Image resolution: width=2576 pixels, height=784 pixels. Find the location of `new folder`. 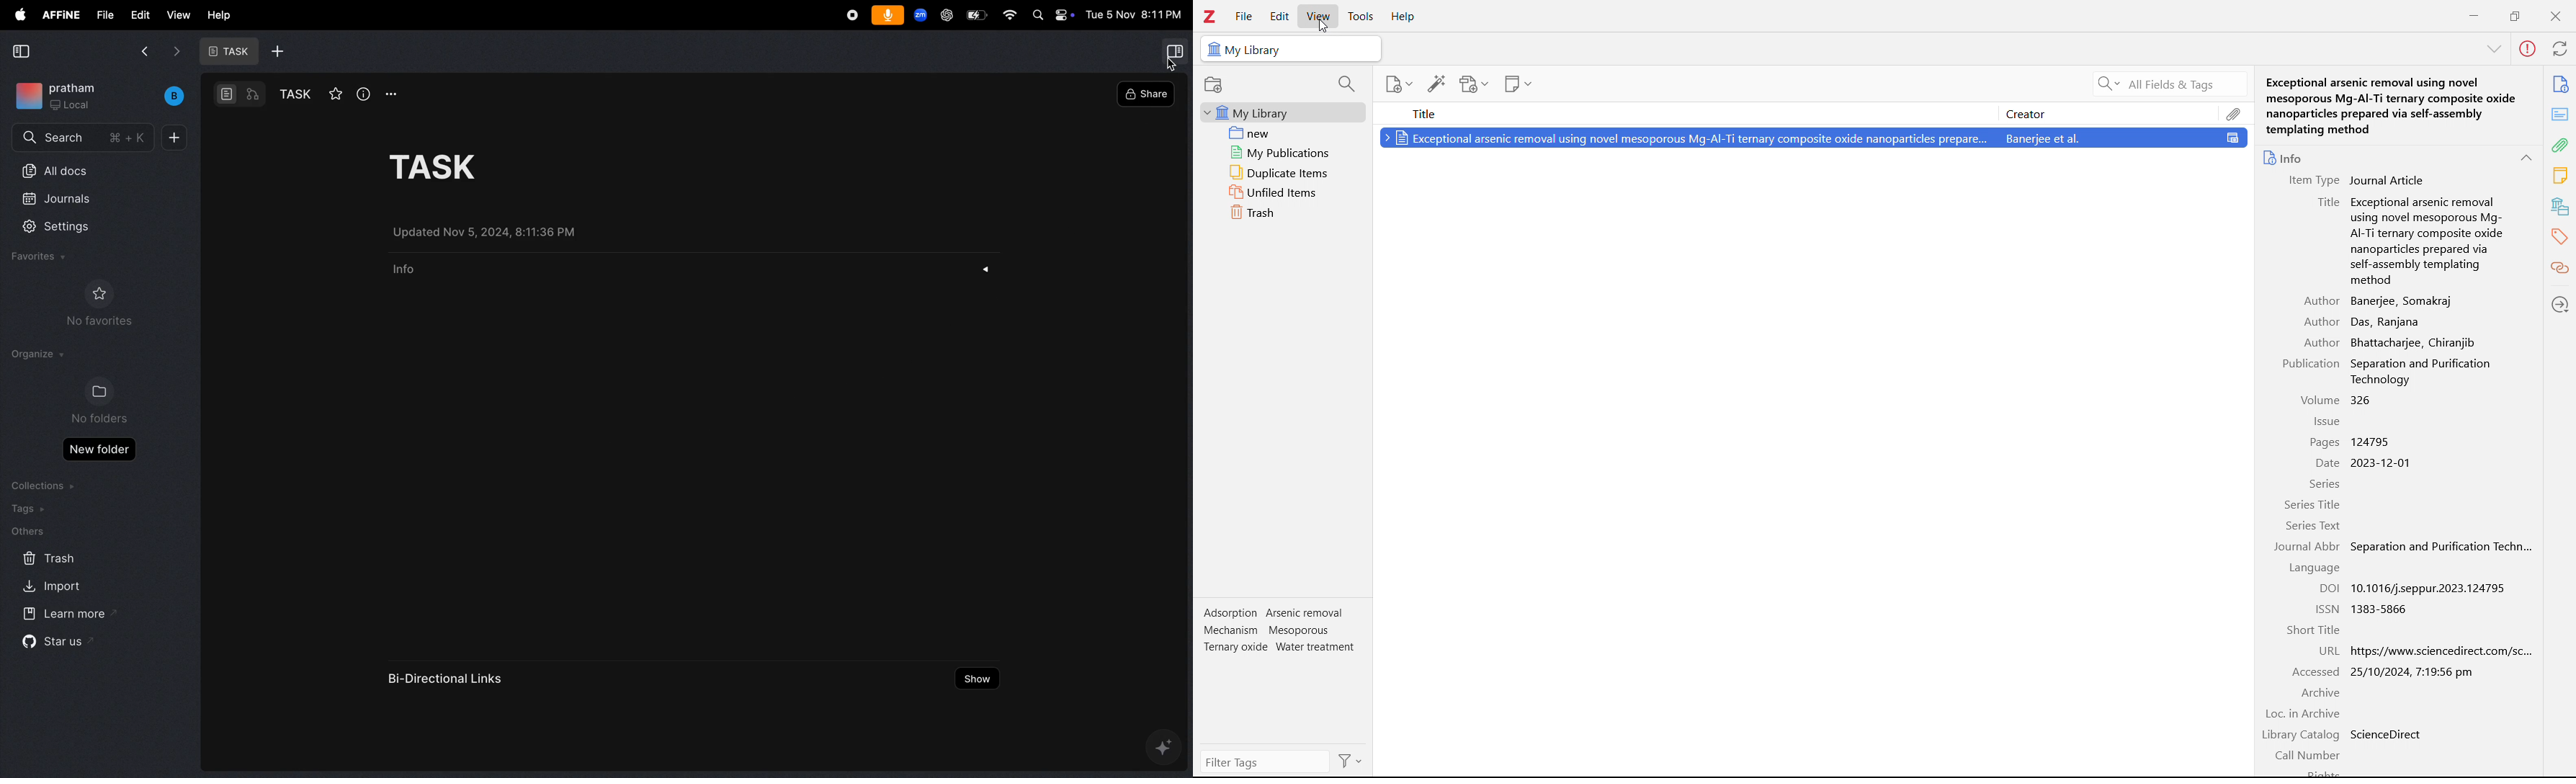

new folder is located at coordinates (99, 449).